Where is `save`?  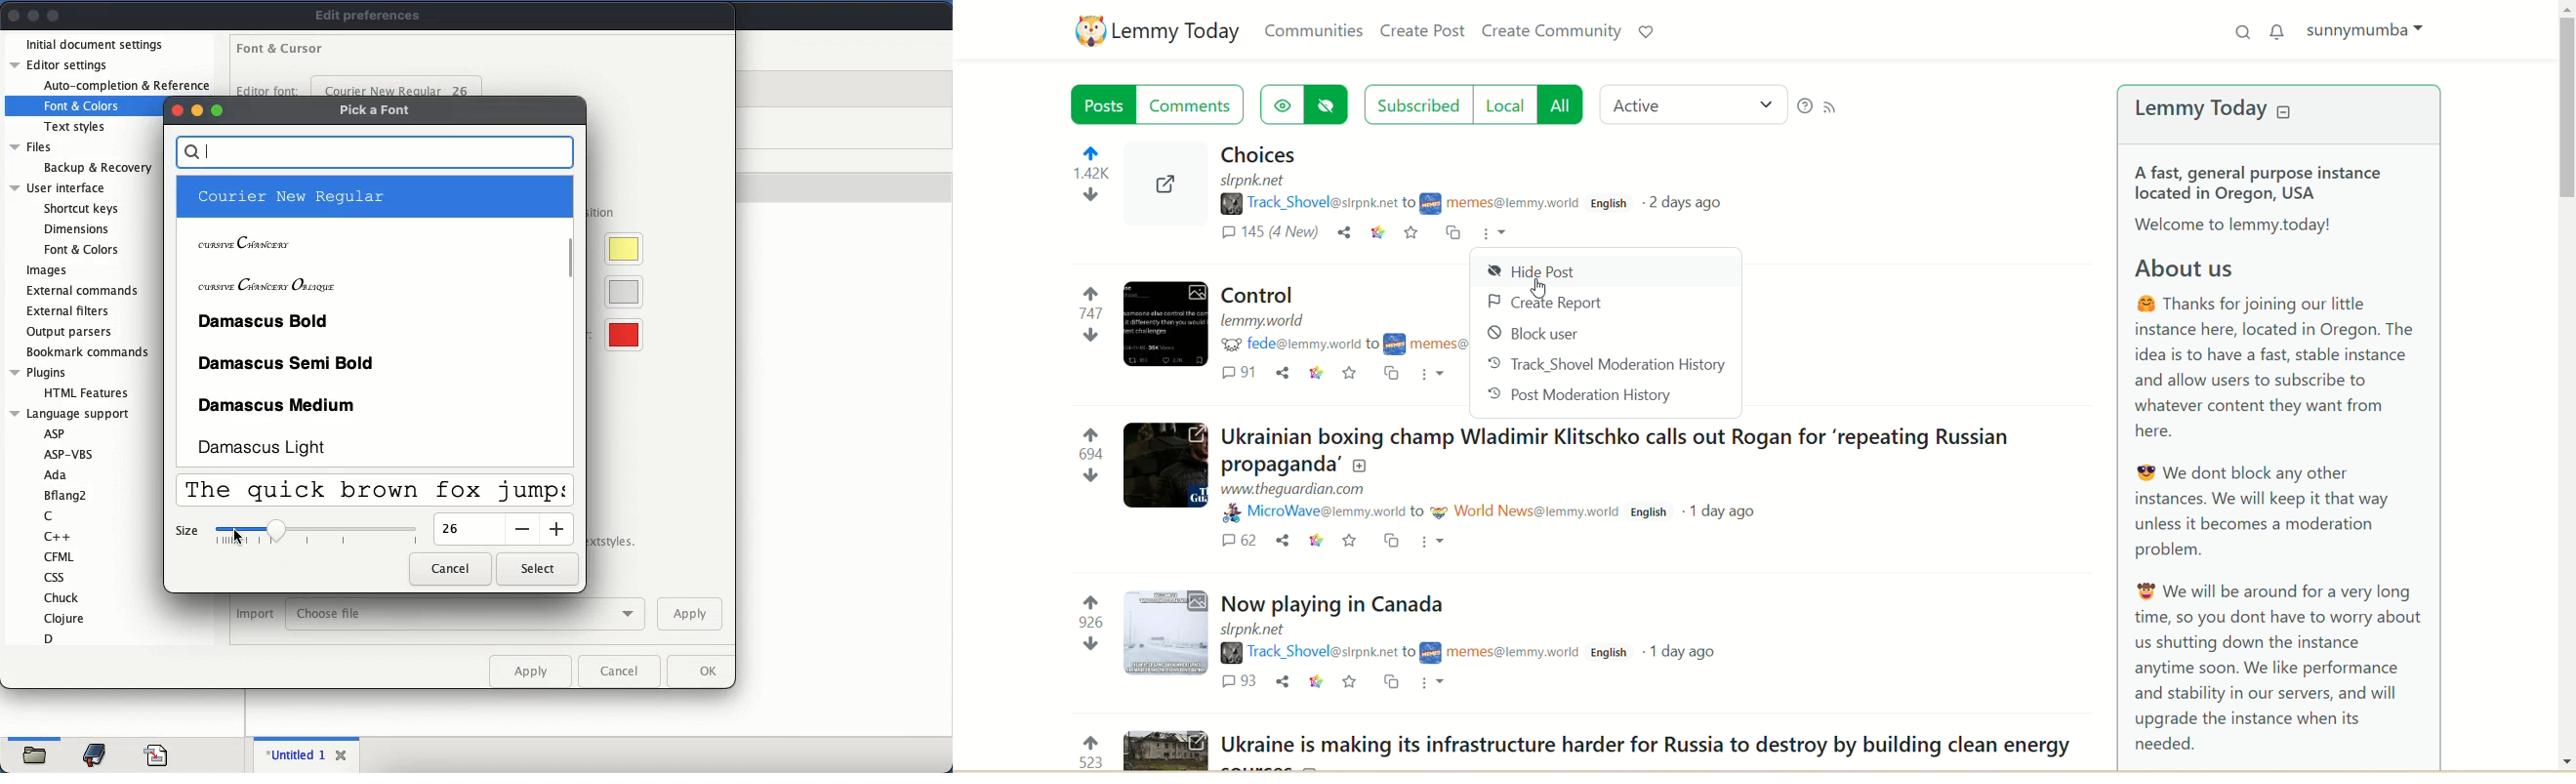 save is located at coordinates (1414, 235).